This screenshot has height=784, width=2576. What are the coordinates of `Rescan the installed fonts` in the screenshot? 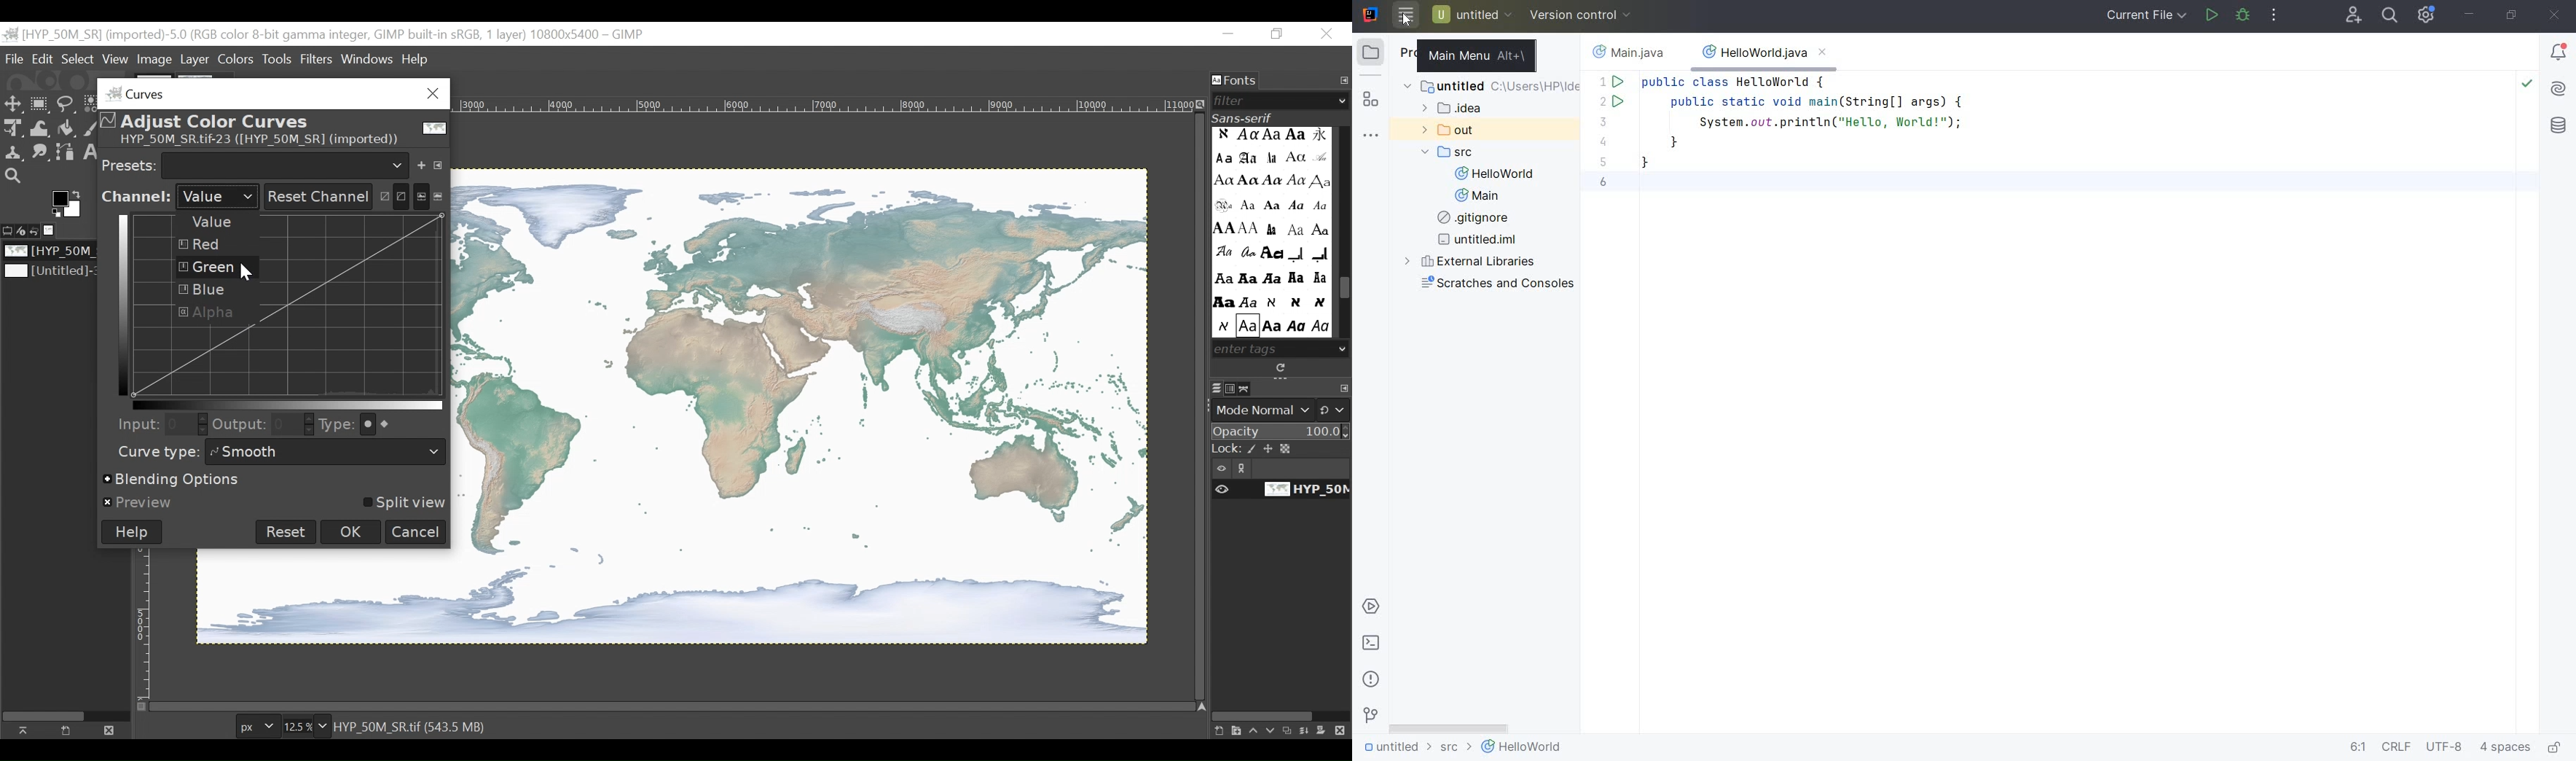 It's located at (1282, 368).